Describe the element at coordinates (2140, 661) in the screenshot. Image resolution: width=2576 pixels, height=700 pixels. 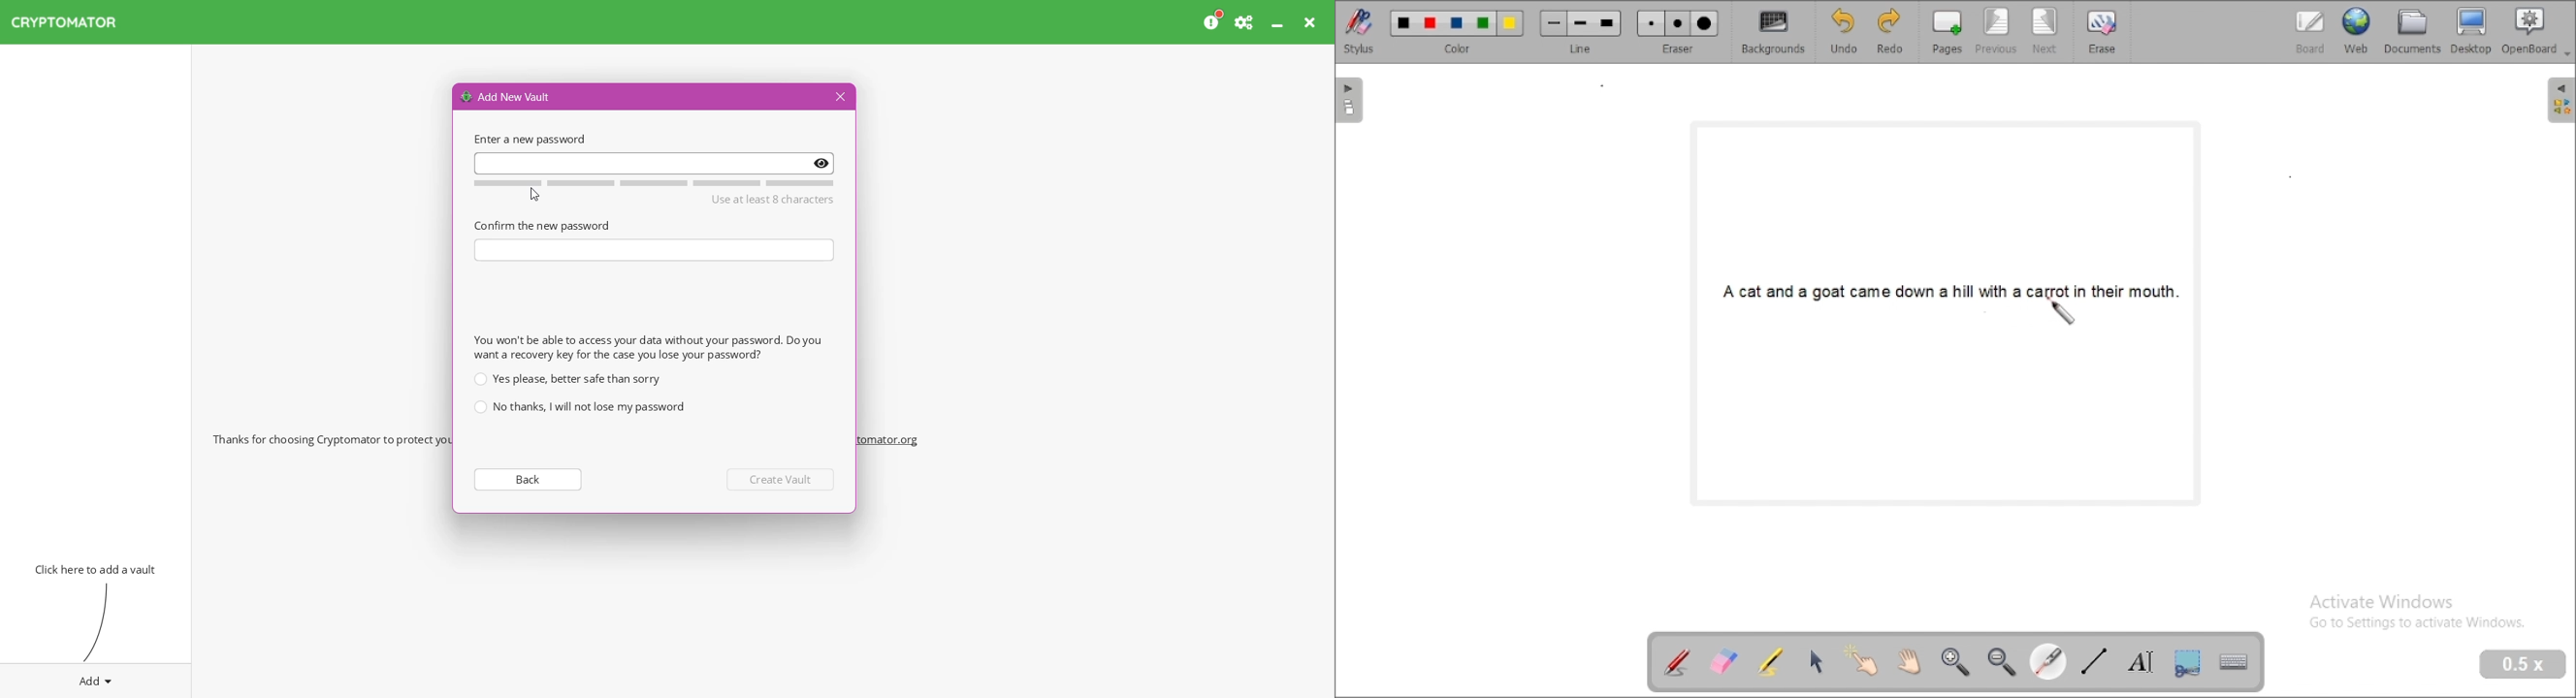
I see `write text` at that location.